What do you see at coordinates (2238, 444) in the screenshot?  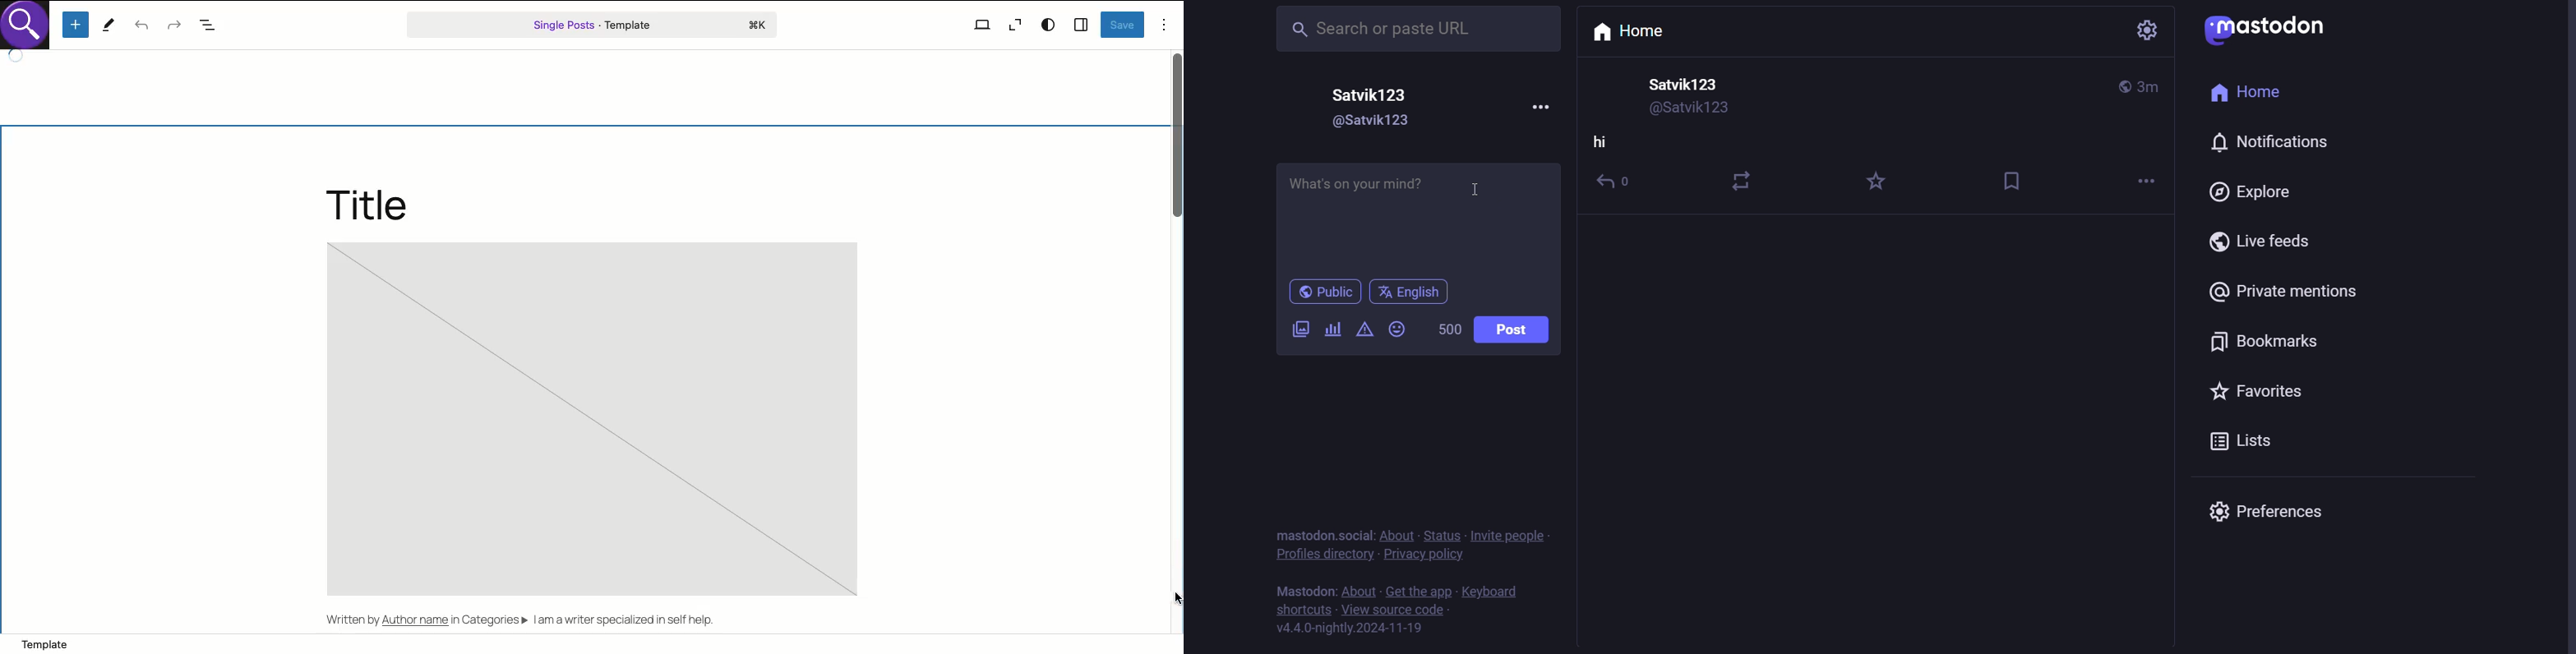 I see `lists` at bounding box center [2238, 444].